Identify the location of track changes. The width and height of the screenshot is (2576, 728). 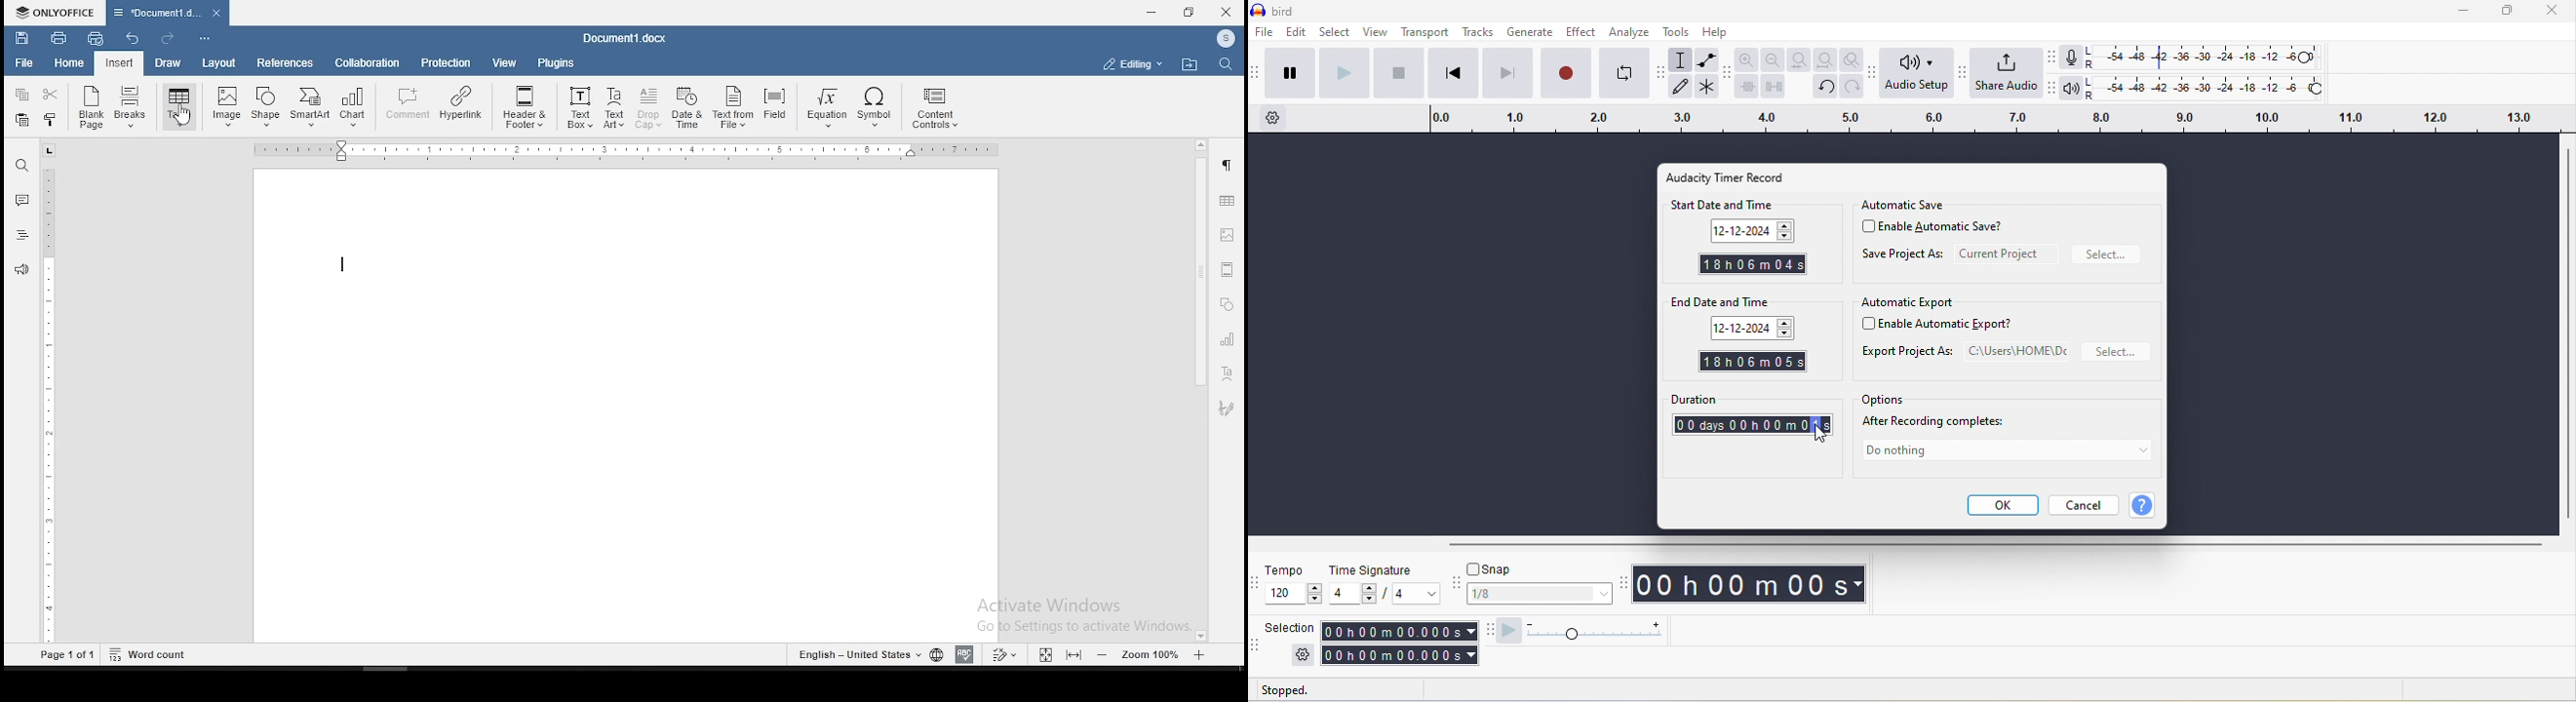
(1006, 653).